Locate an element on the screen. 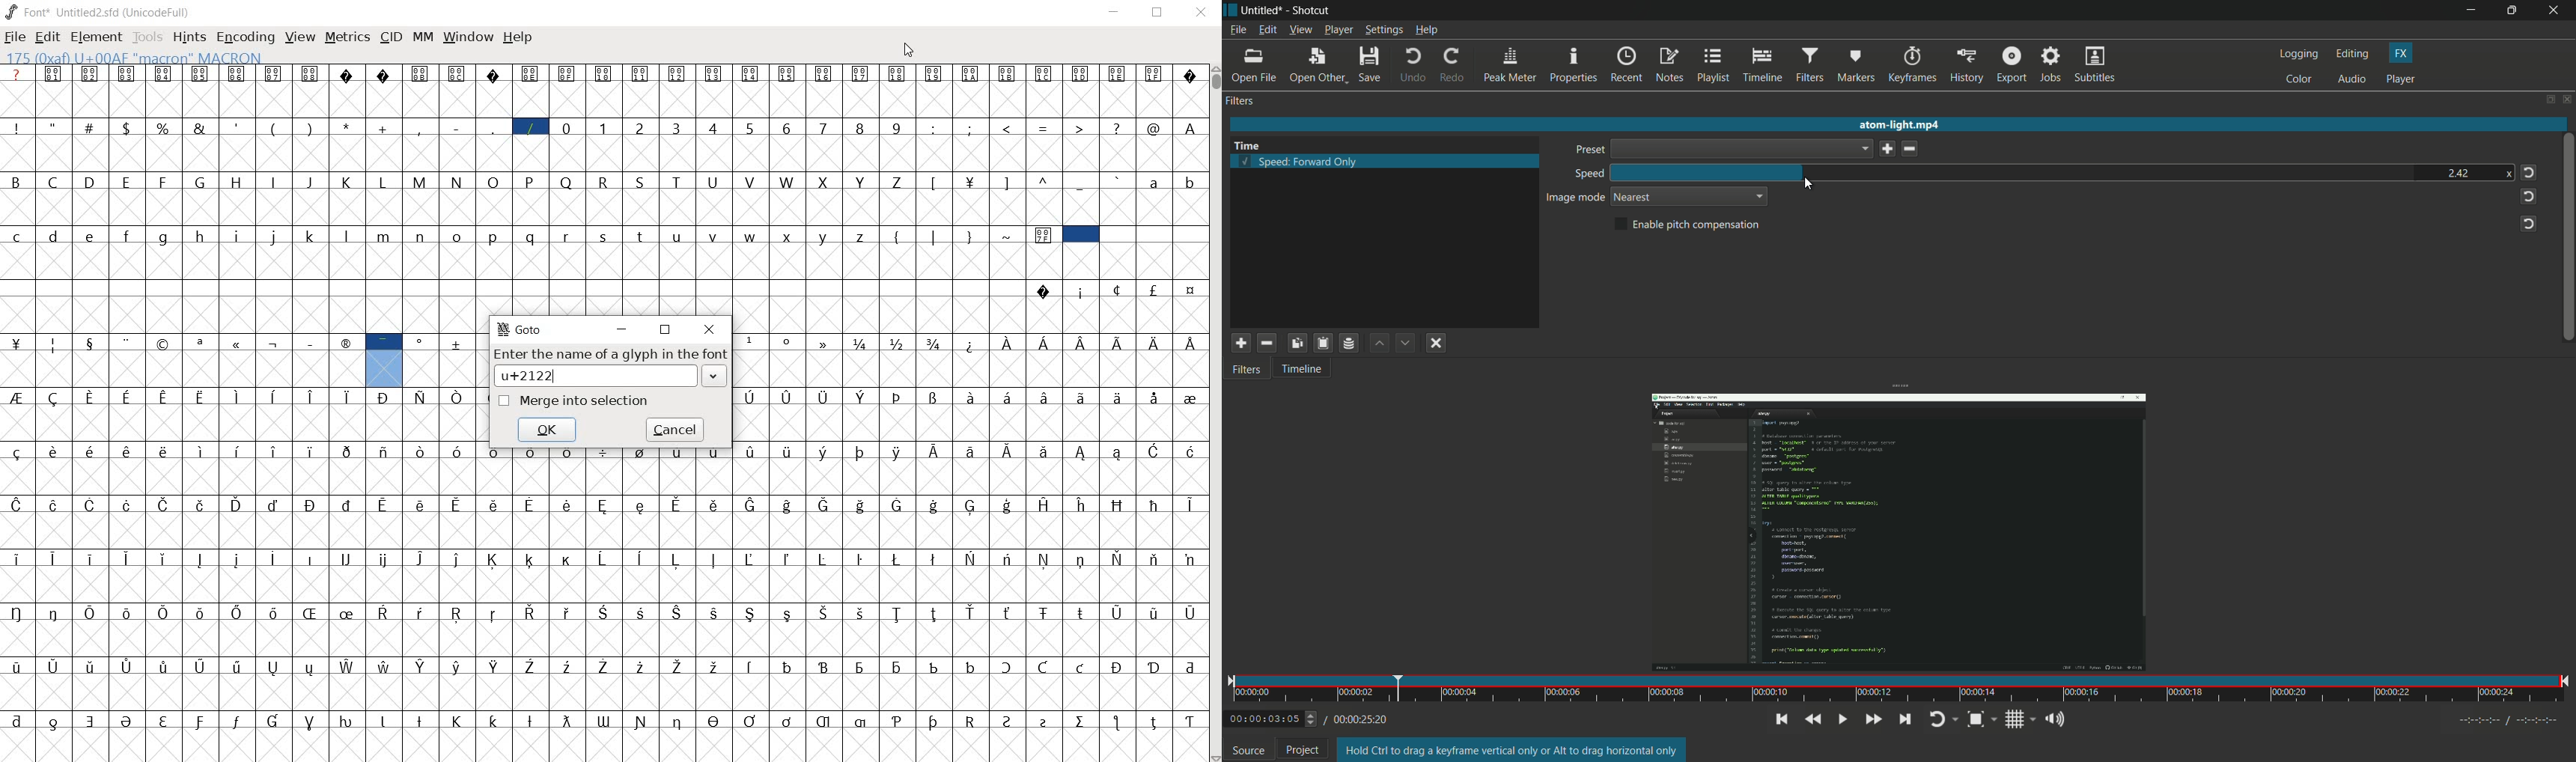 The image size is (2576, 784). minimize is located at coordinates (624, 330).